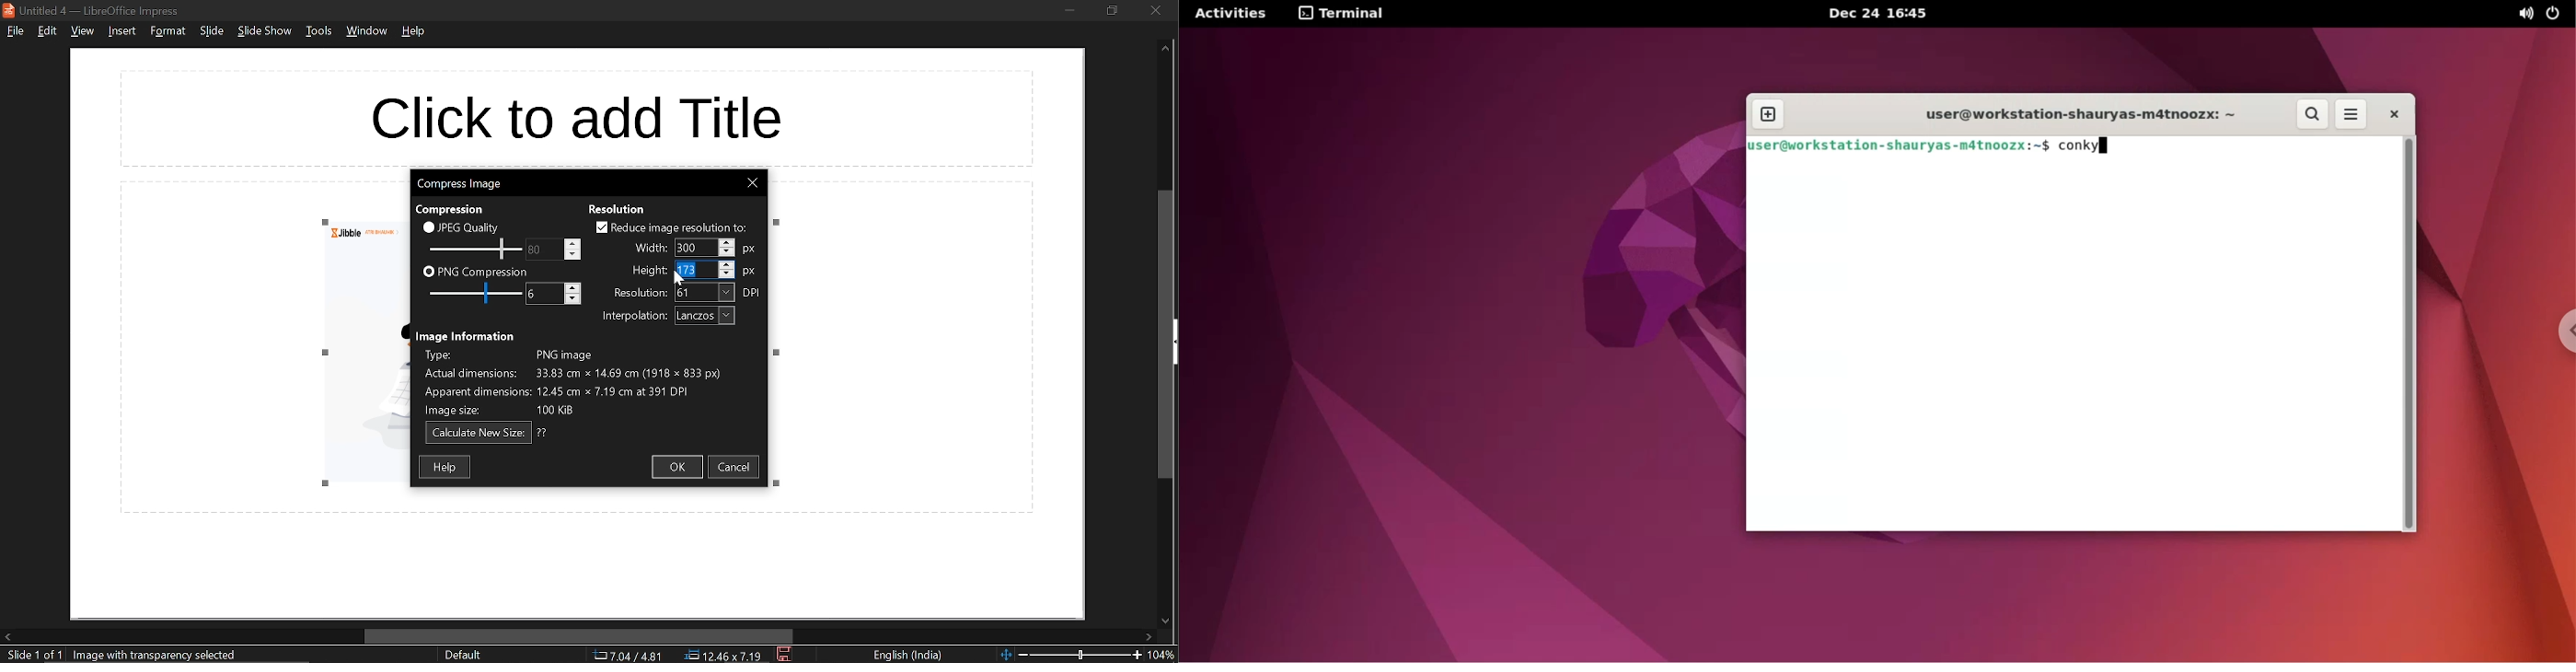 This screenshot has height=672, width=2576. Describe the element at coordinates (460, 184) in the screenshot. I see `current window` at that location.